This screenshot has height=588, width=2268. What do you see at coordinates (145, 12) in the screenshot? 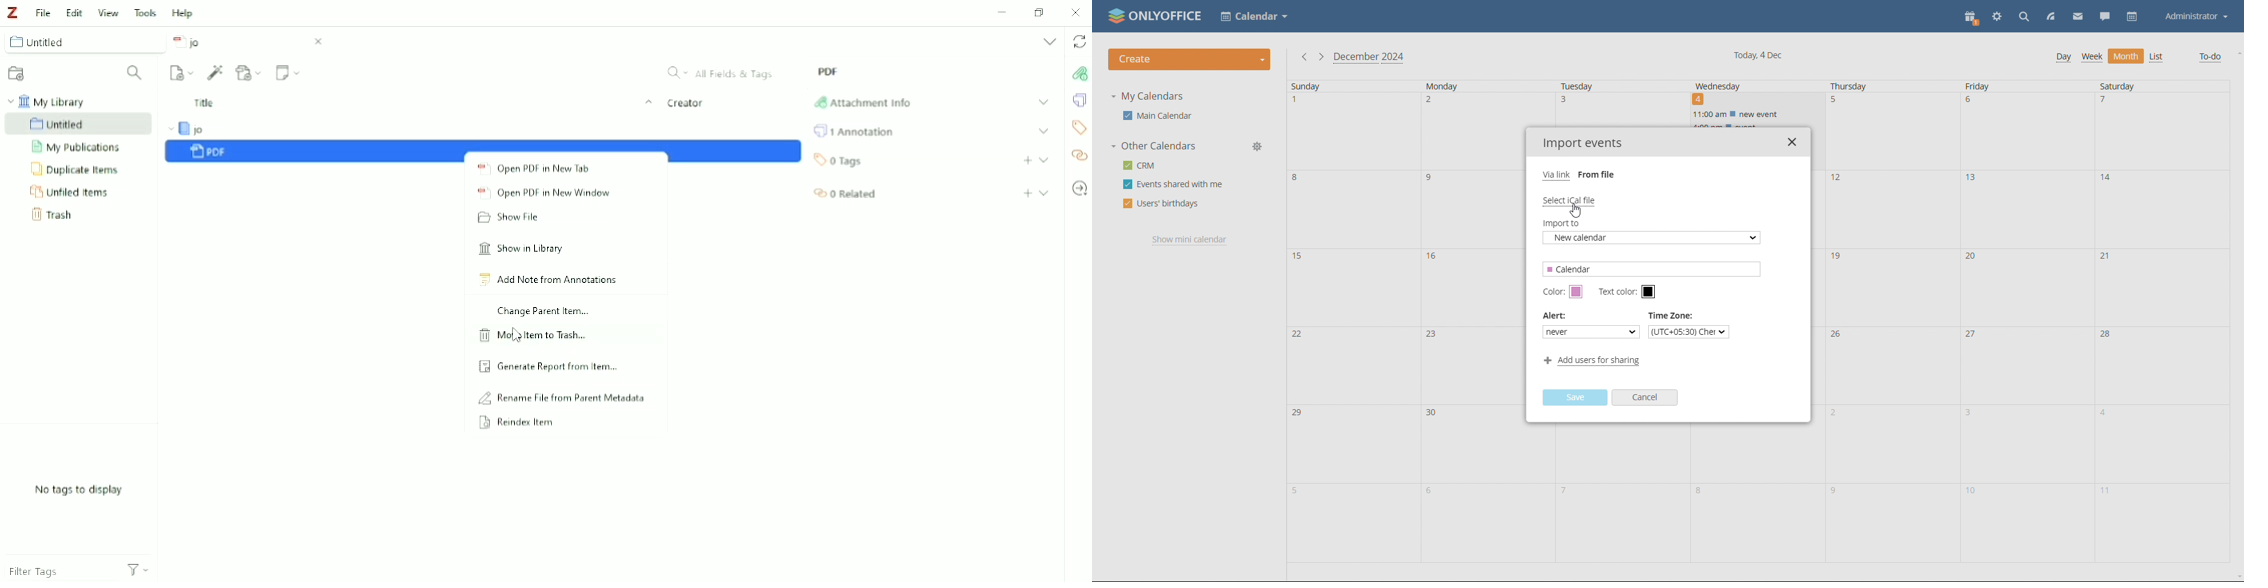
I see `Tools` at bounding box center [145, 12].